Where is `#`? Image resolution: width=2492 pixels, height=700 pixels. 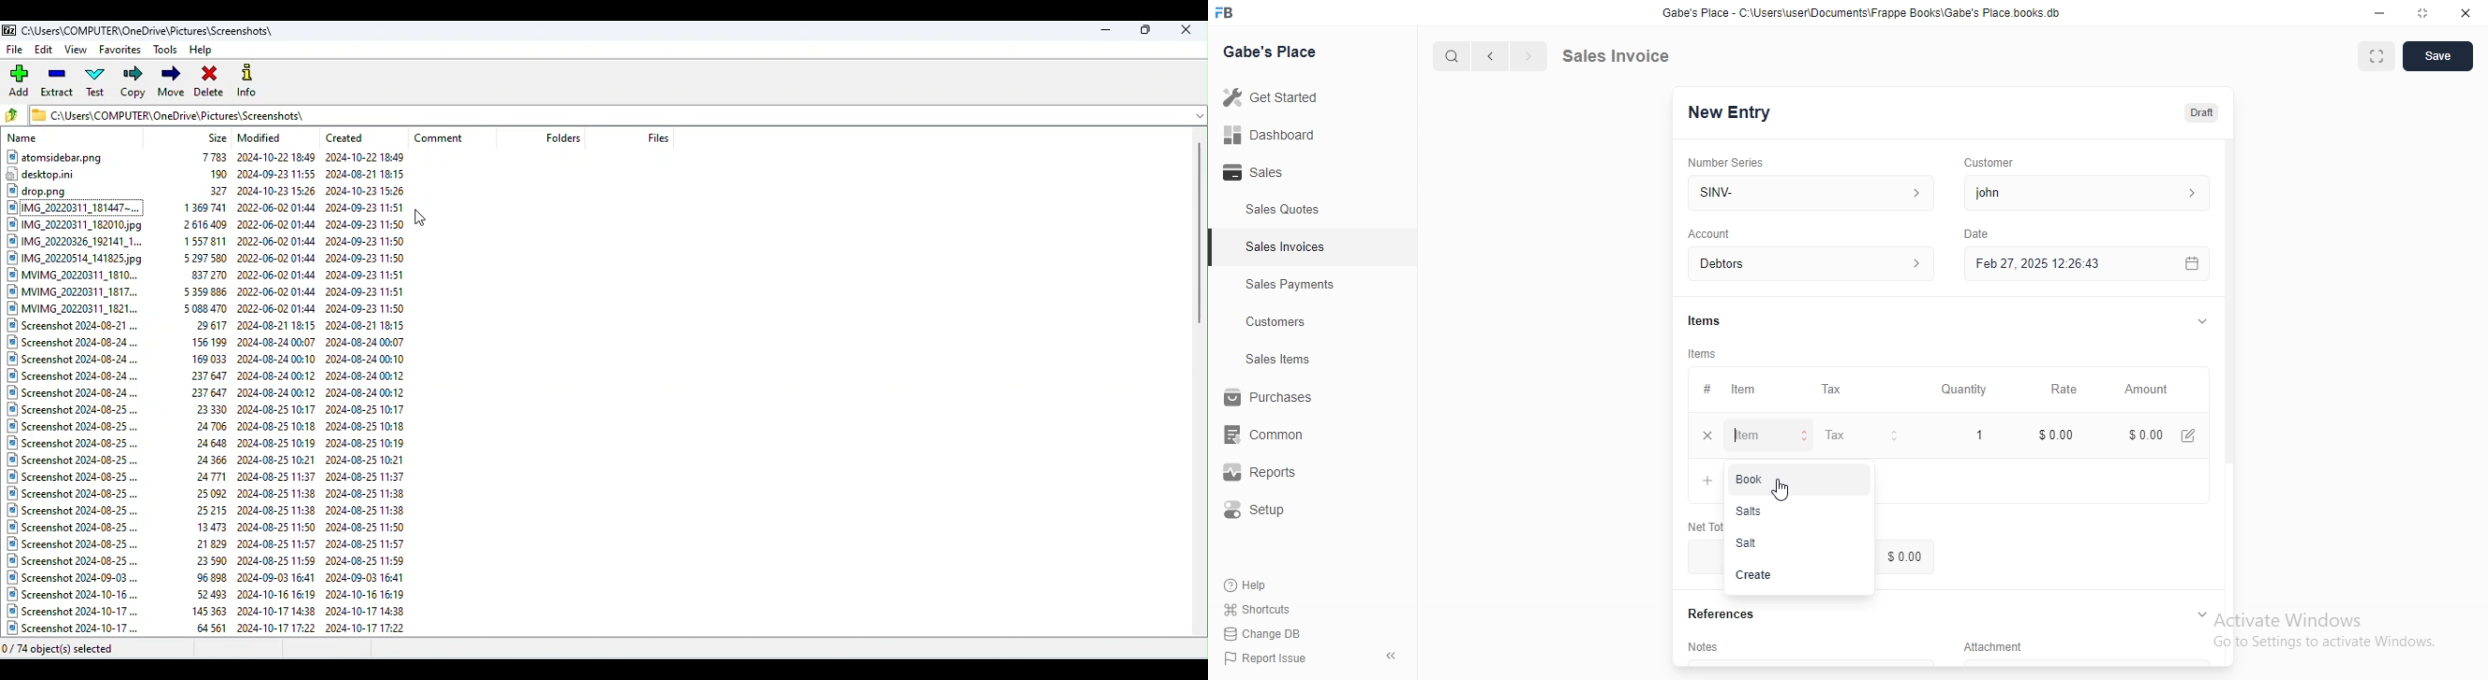
# is located at coordinates (1710, 389).